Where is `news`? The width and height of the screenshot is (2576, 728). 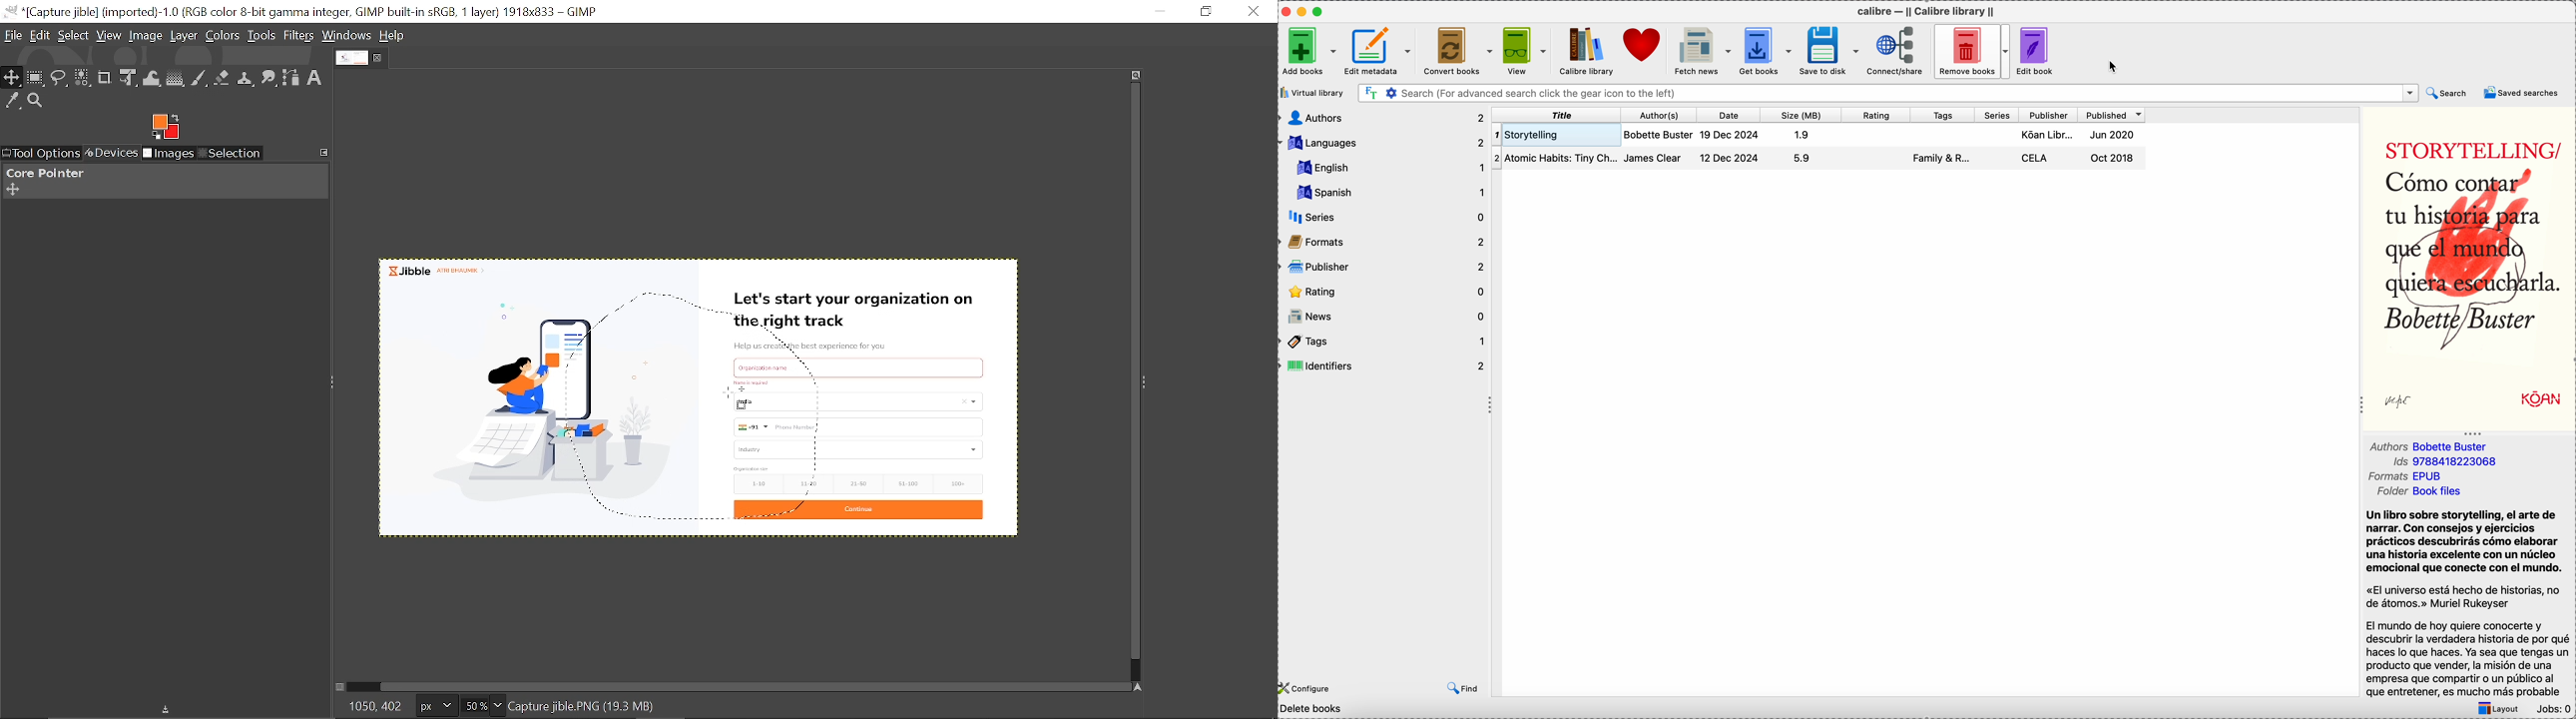 news is located at coordinates (1386, 315).